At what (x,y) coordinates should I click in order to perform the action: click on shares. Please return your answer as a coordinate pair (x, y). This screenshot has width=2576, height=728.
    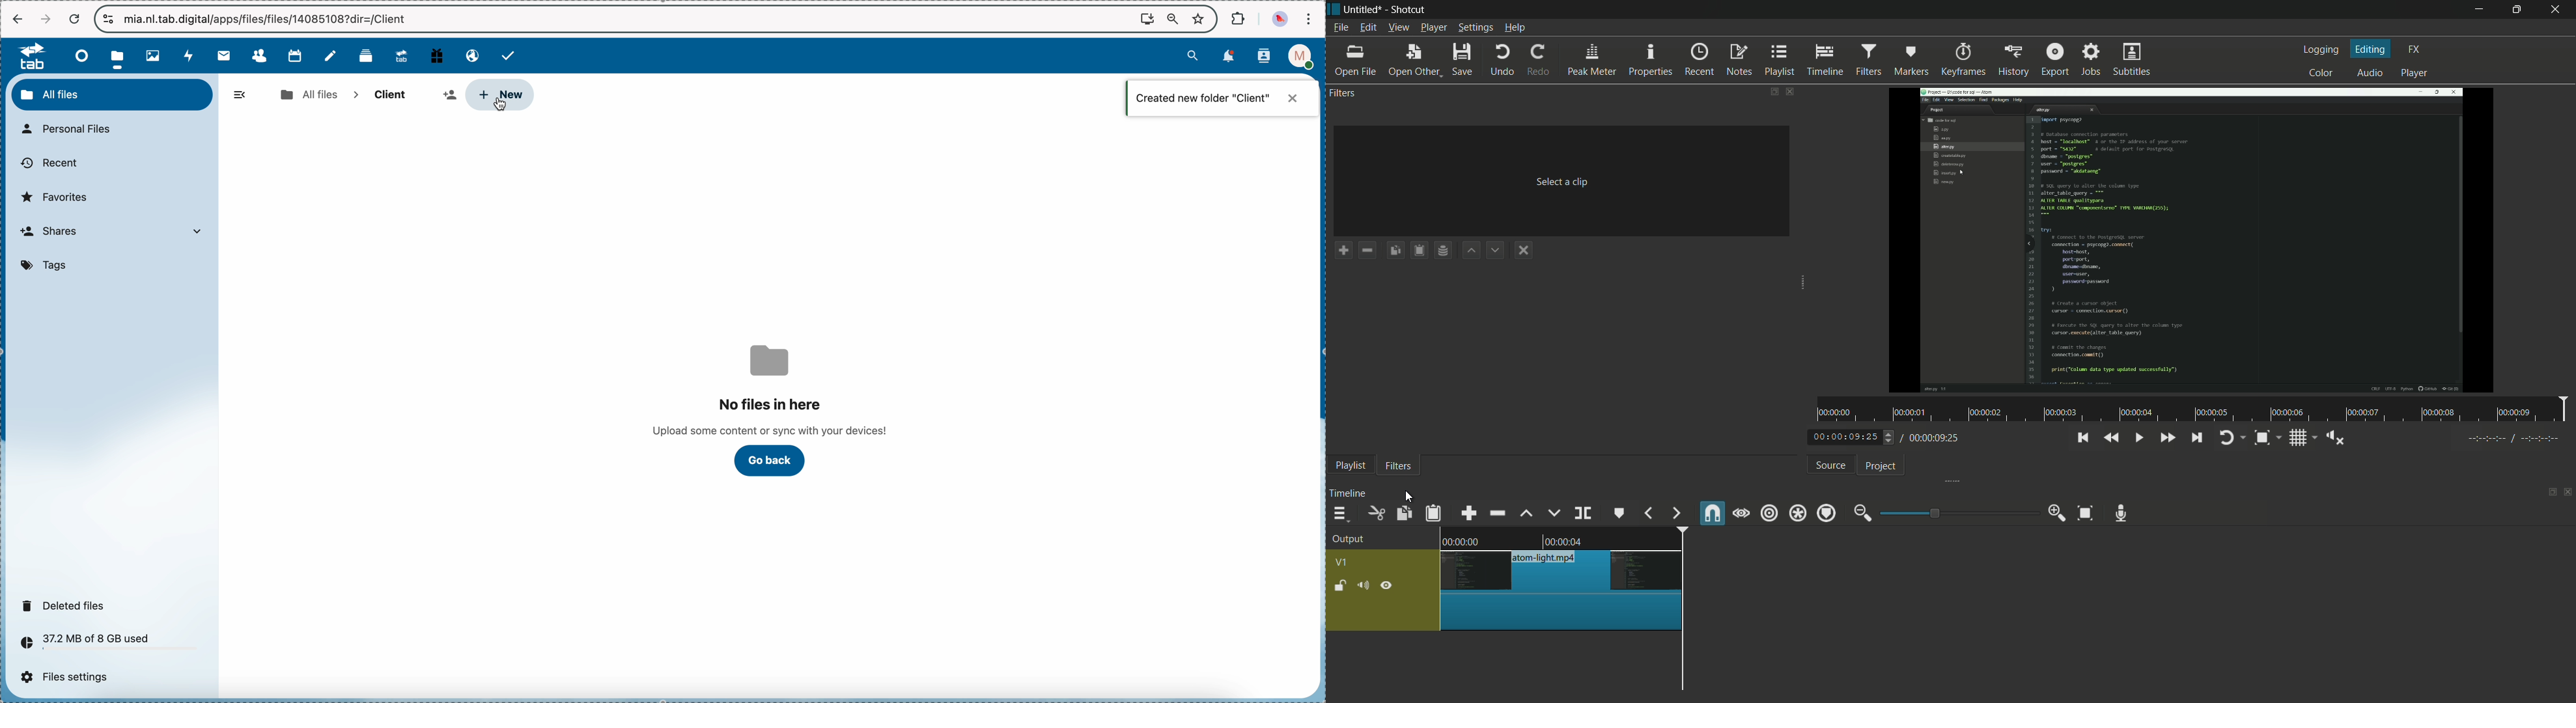
    Looking at the image, I should click on (116, 232).